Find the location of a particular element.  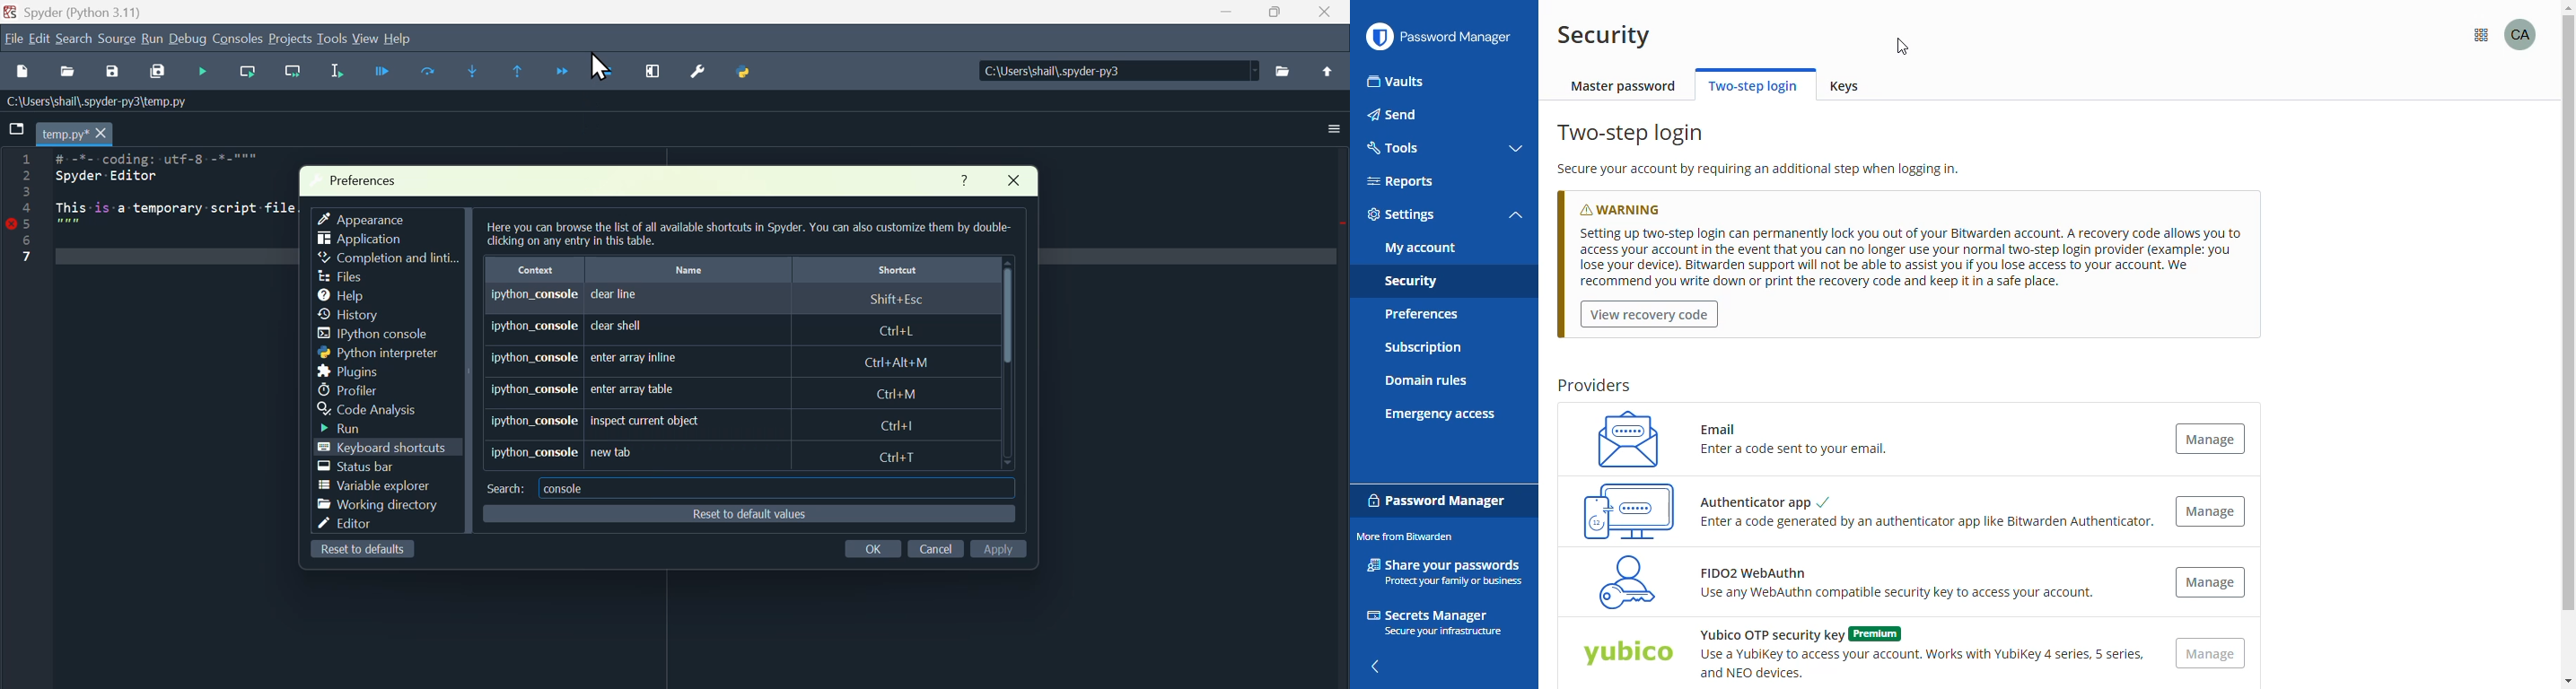

inspect current object is located at coordinates (720, 418).